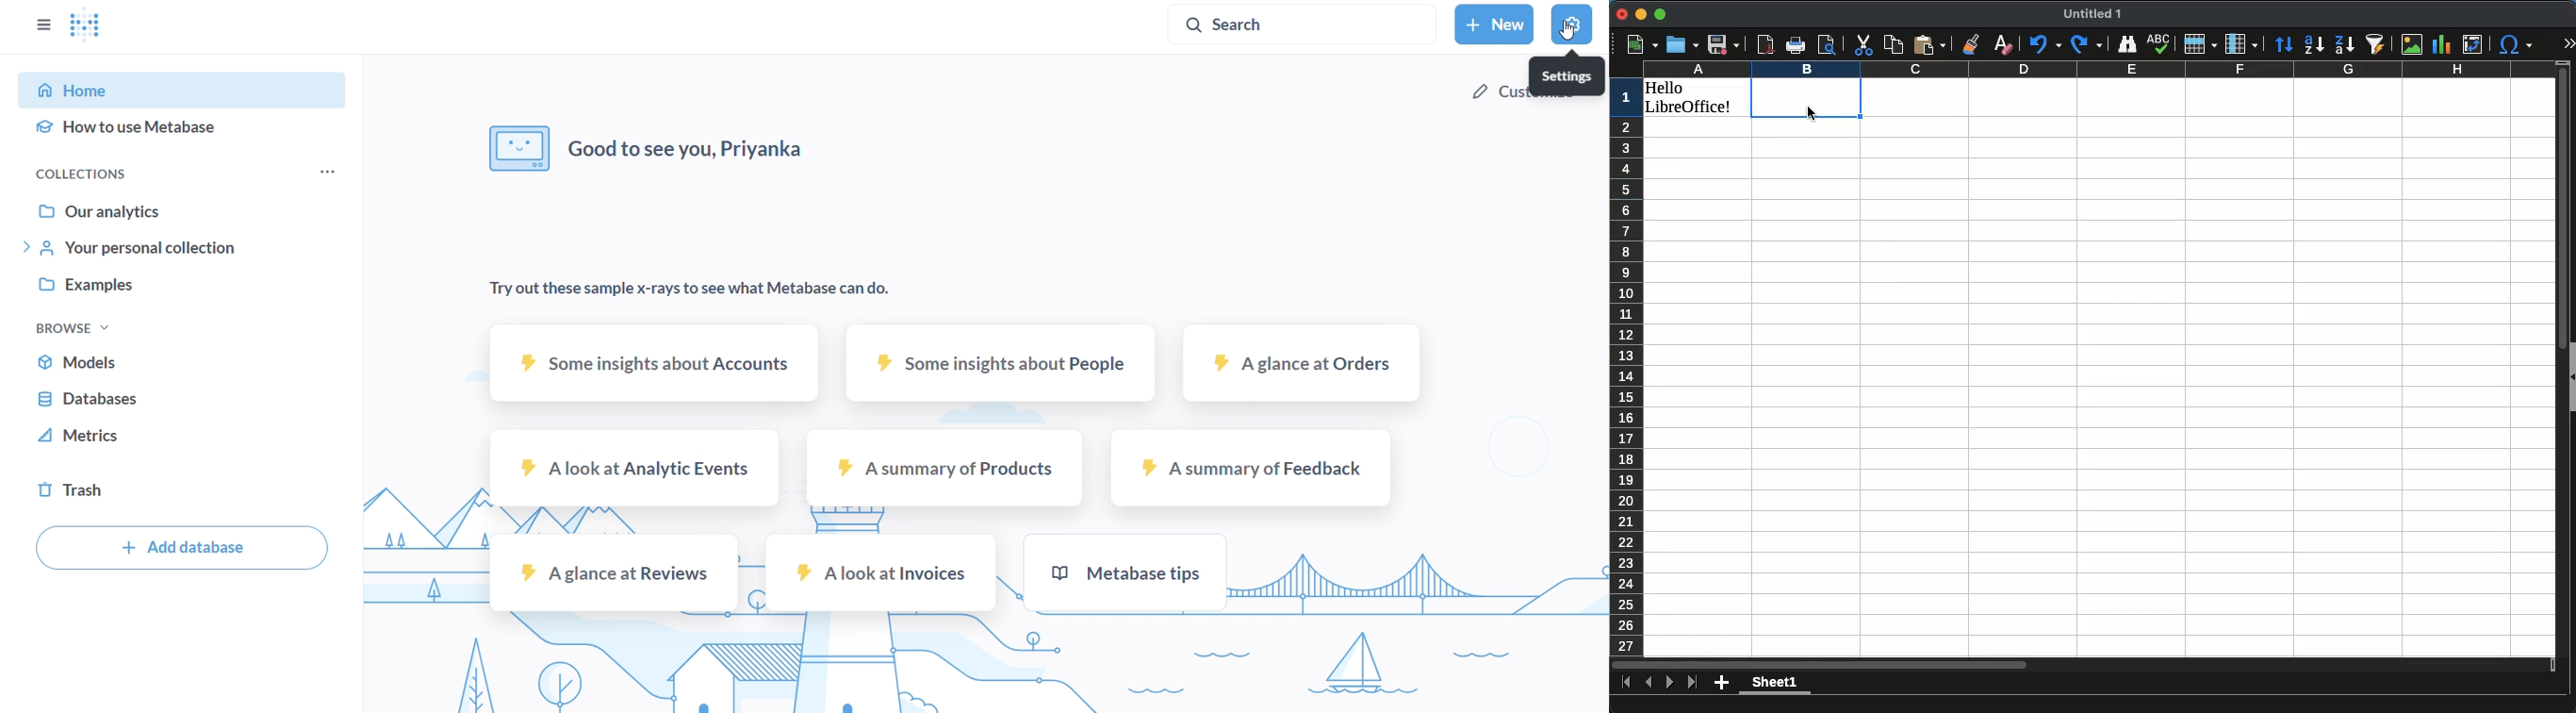 Image resolution: width=2576 pixels, height=728 pixels. What do you see at coordinates (1893, 43) in the screenshot?
I see `copy` at bounding box center [1893, 43].